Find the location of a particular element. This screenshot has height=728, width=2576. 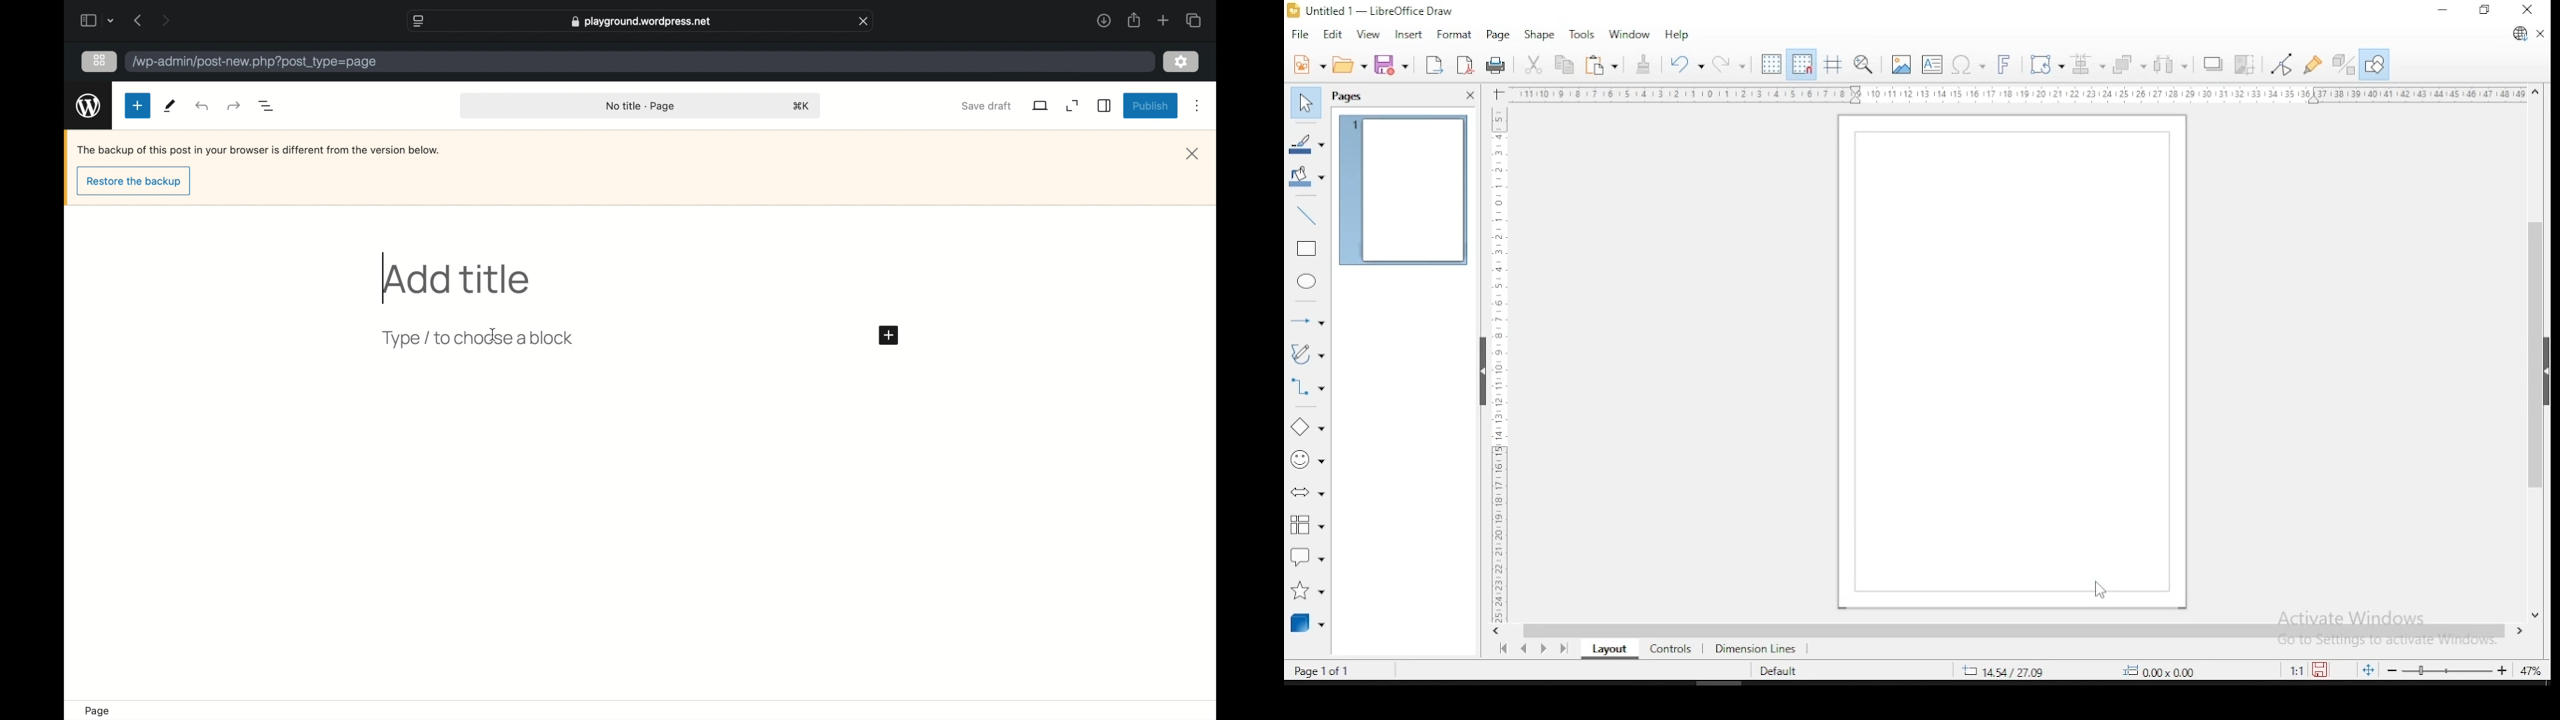

text cursor is located at coordinates (383, 279).